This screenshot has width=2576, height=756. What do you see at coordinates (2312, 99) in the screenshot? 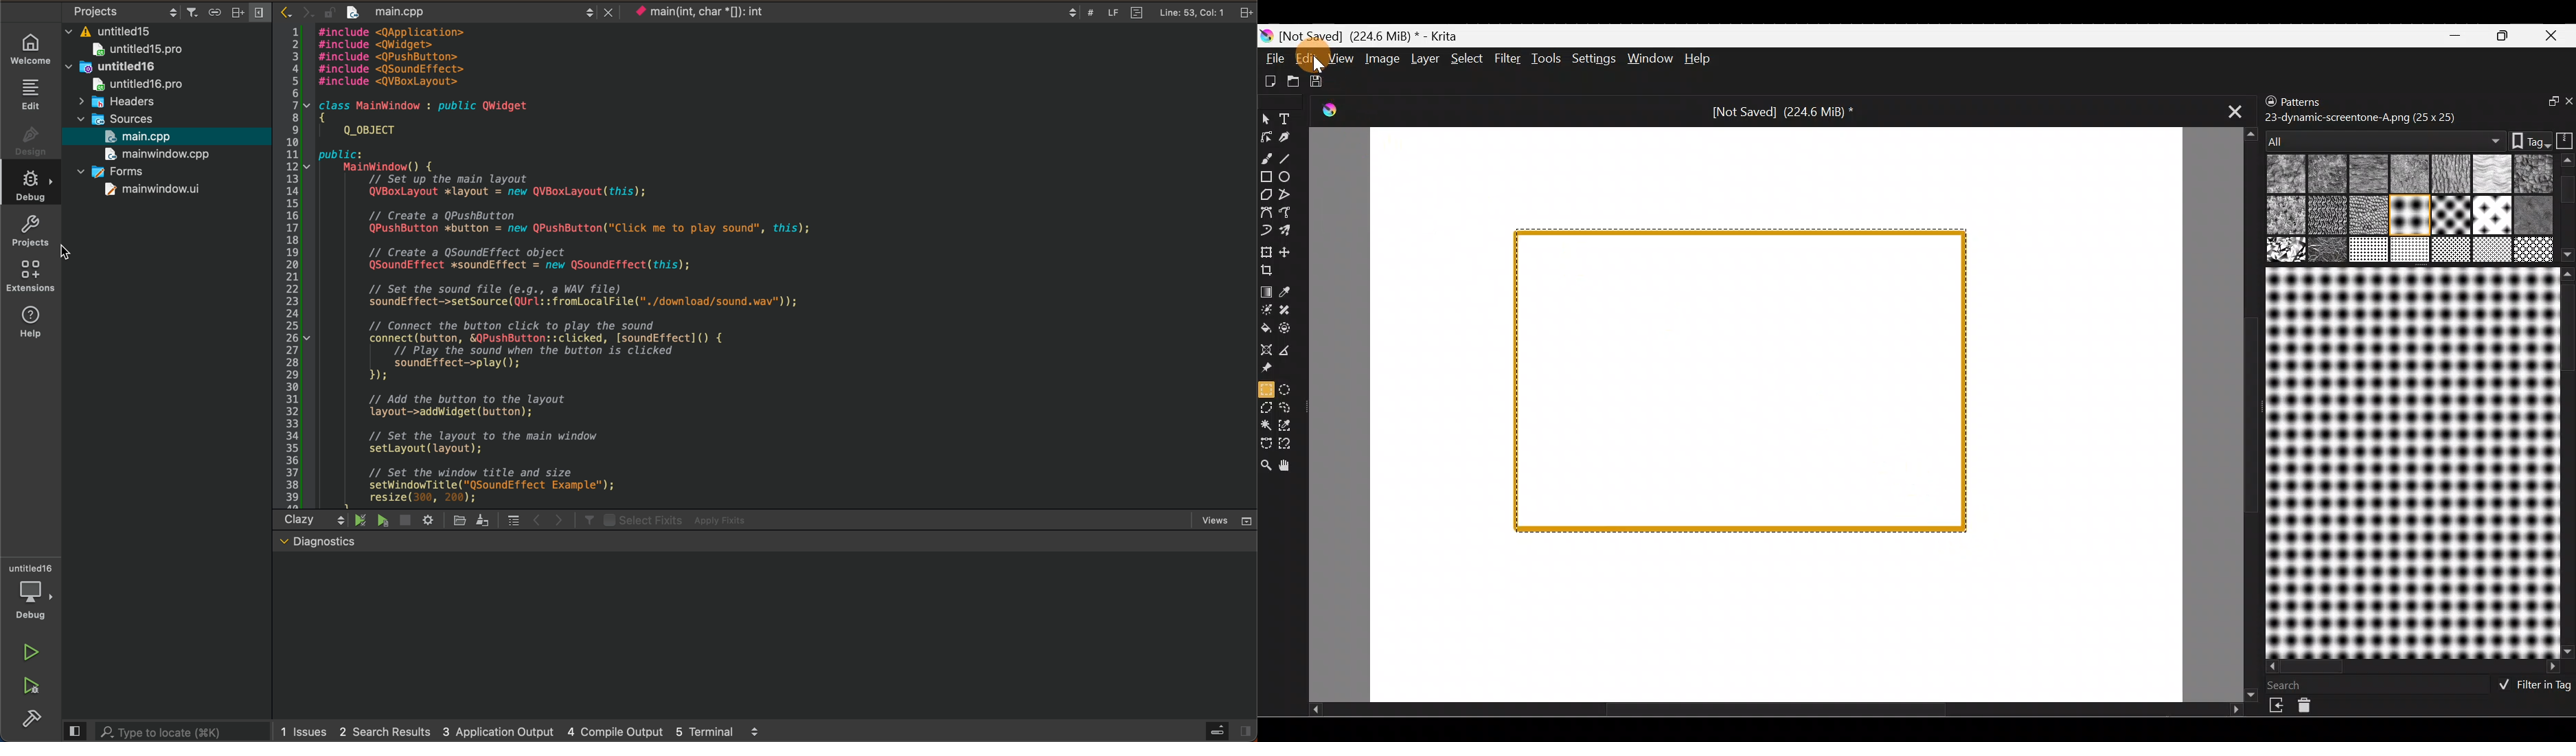
I see `Patterns` at bounding box center [2312, 99].